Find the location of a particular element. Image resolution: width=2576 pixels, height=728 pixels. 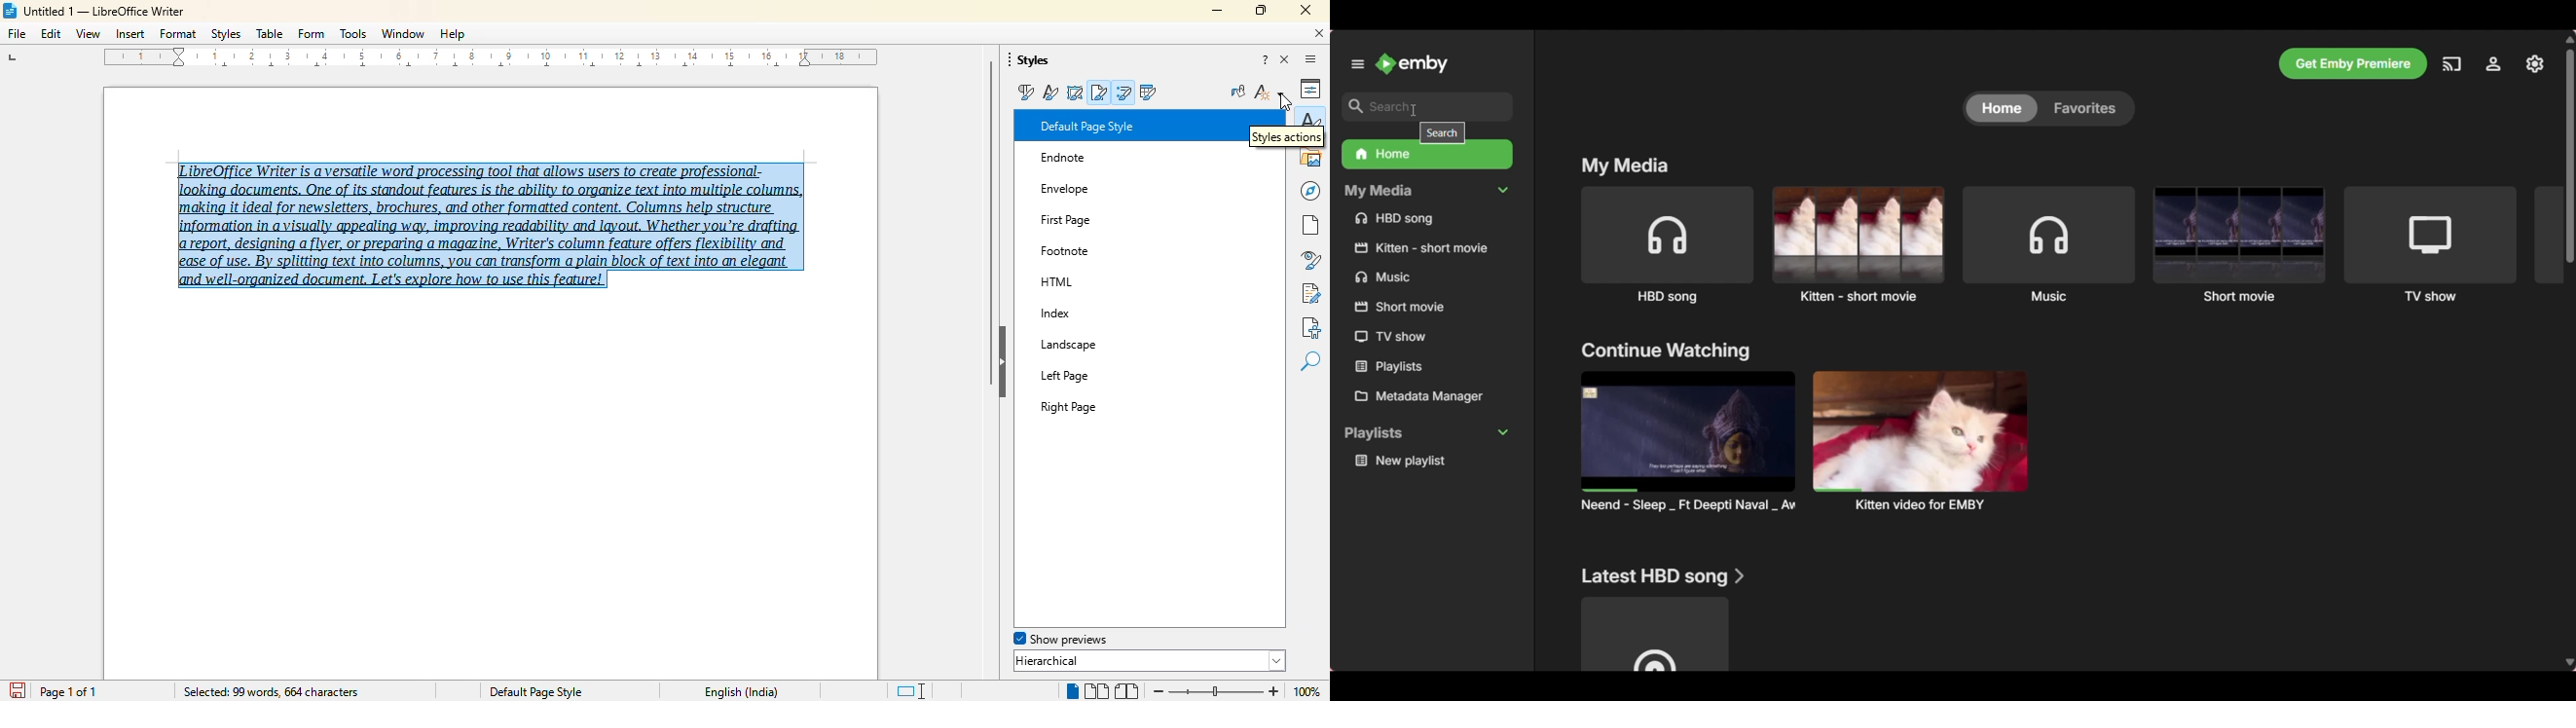

fill format mode is located at coordinates (1238, 92).